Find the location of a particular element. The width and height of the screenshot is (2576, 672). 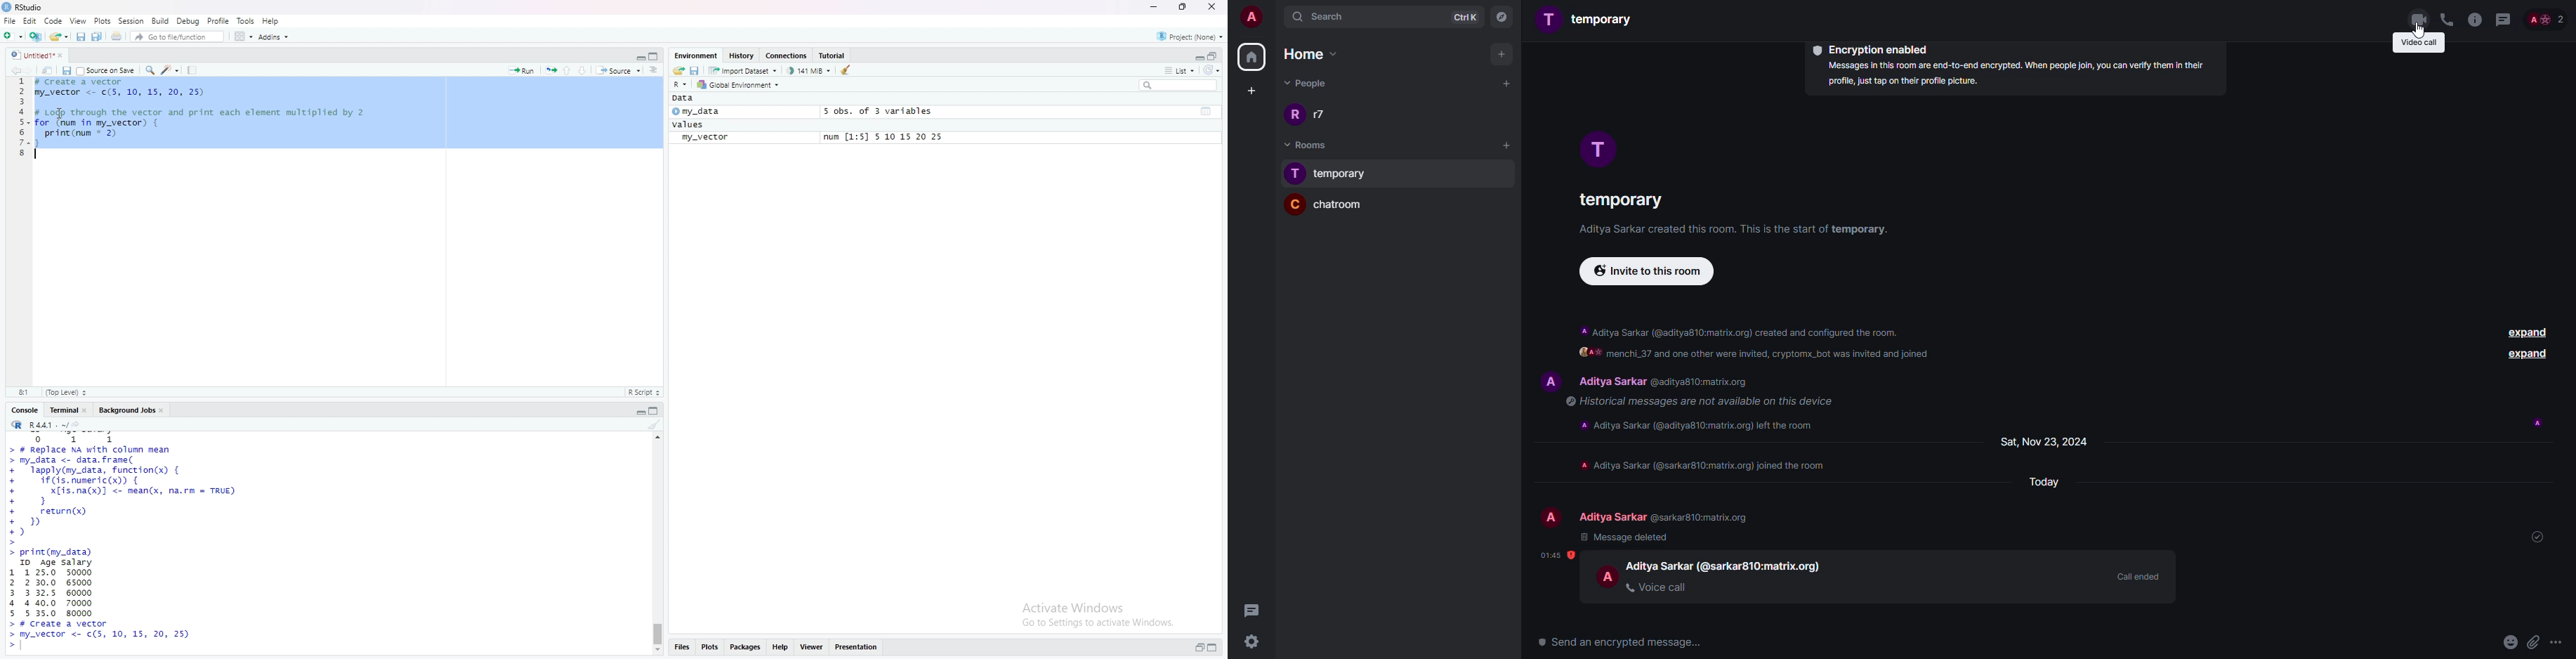

History is located at coordinates (743, 54).